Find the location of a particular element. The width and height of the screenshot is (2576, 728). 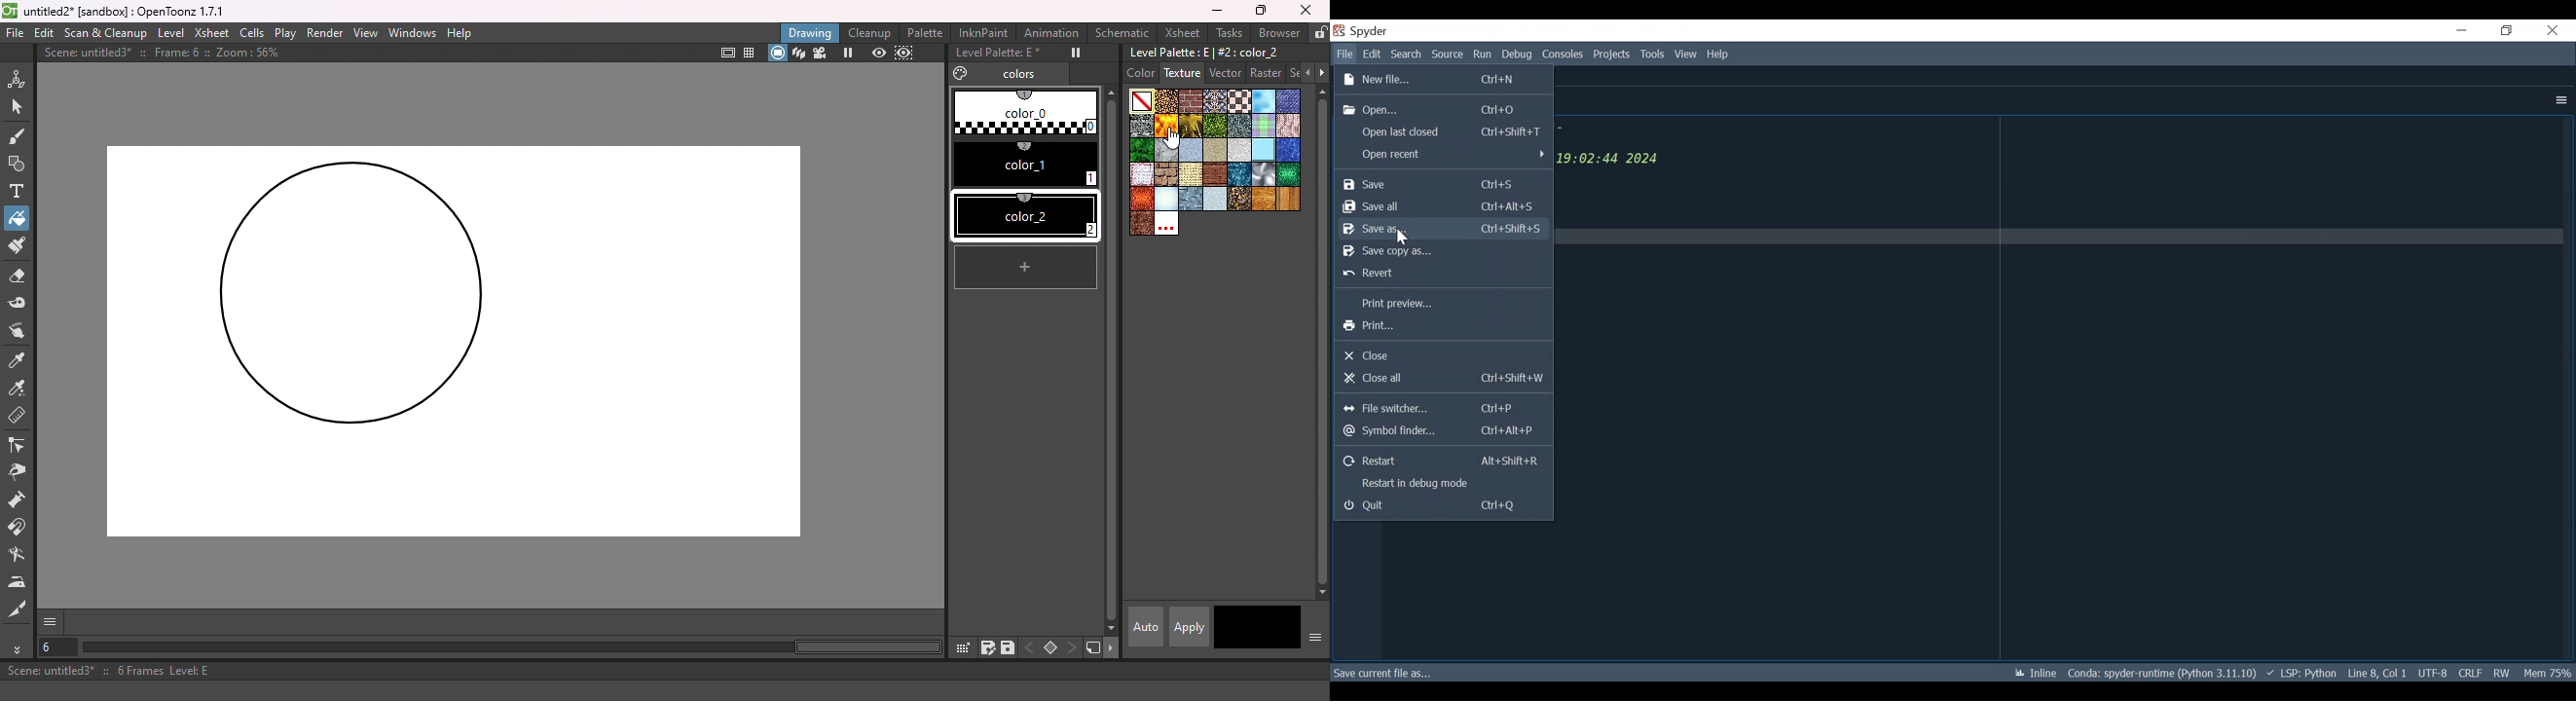

save palette as is located at coordinates (986, 647).